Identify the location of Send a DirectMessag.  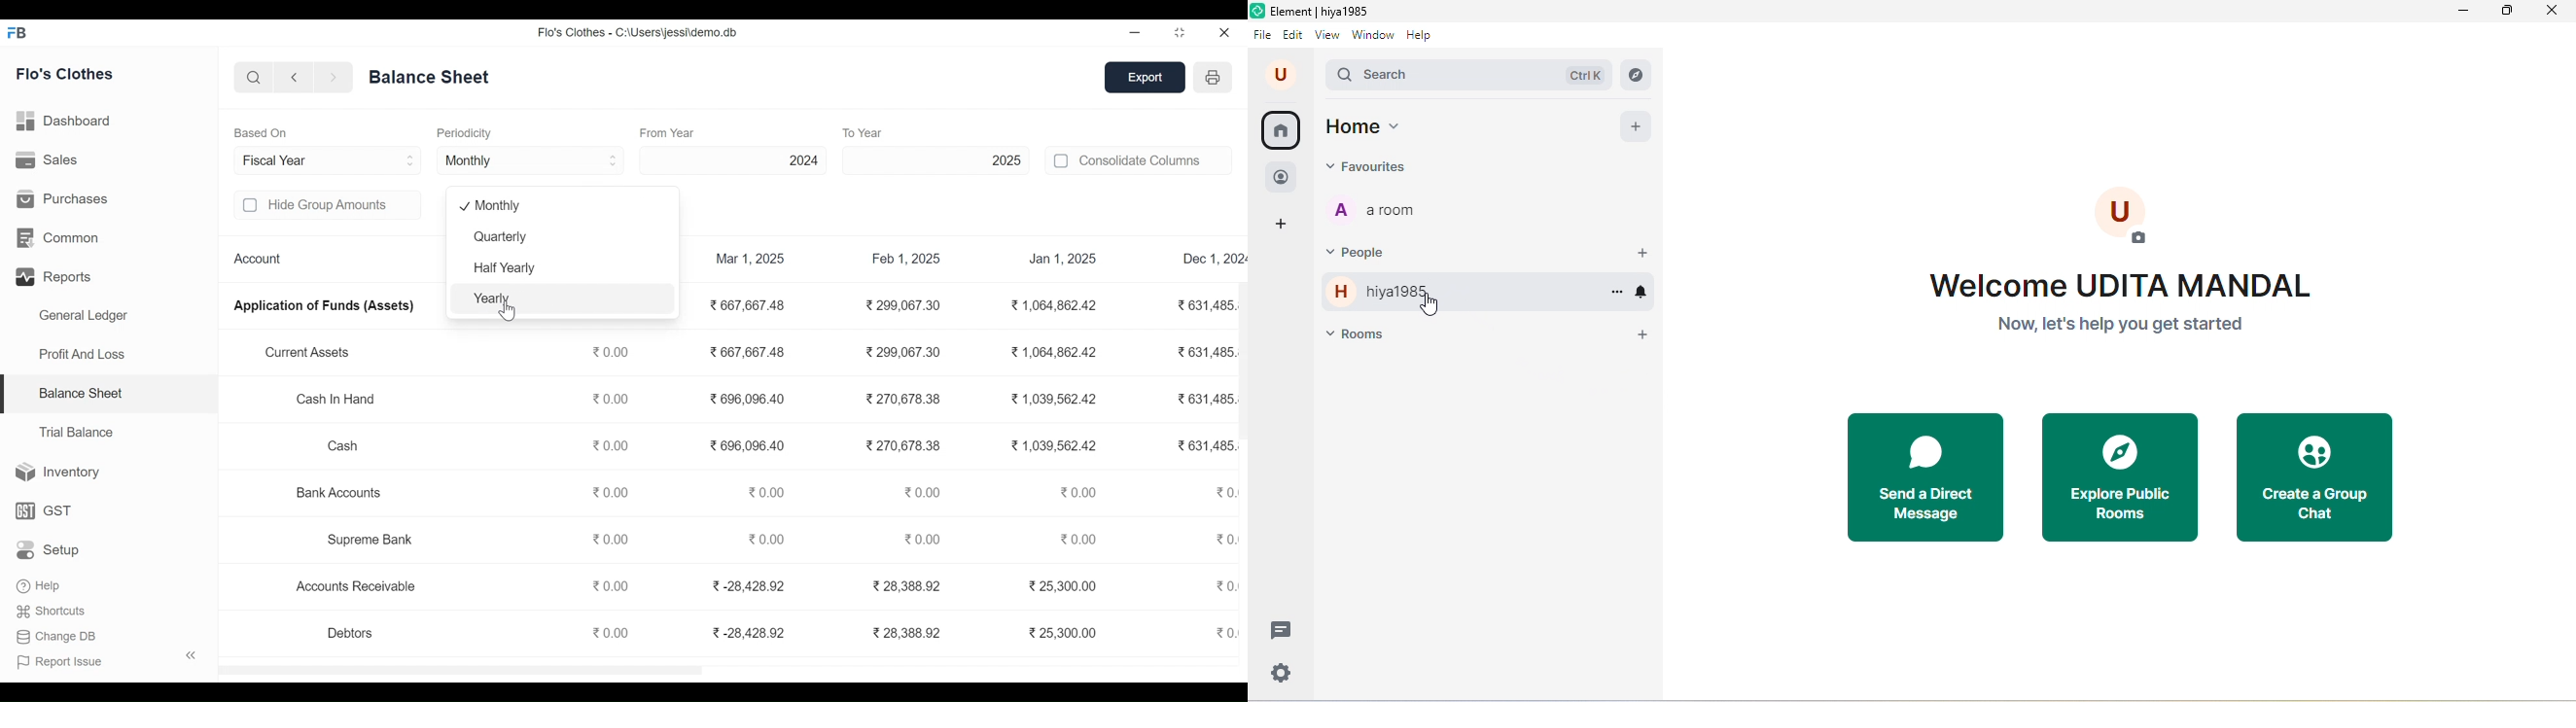
(1923, 477).